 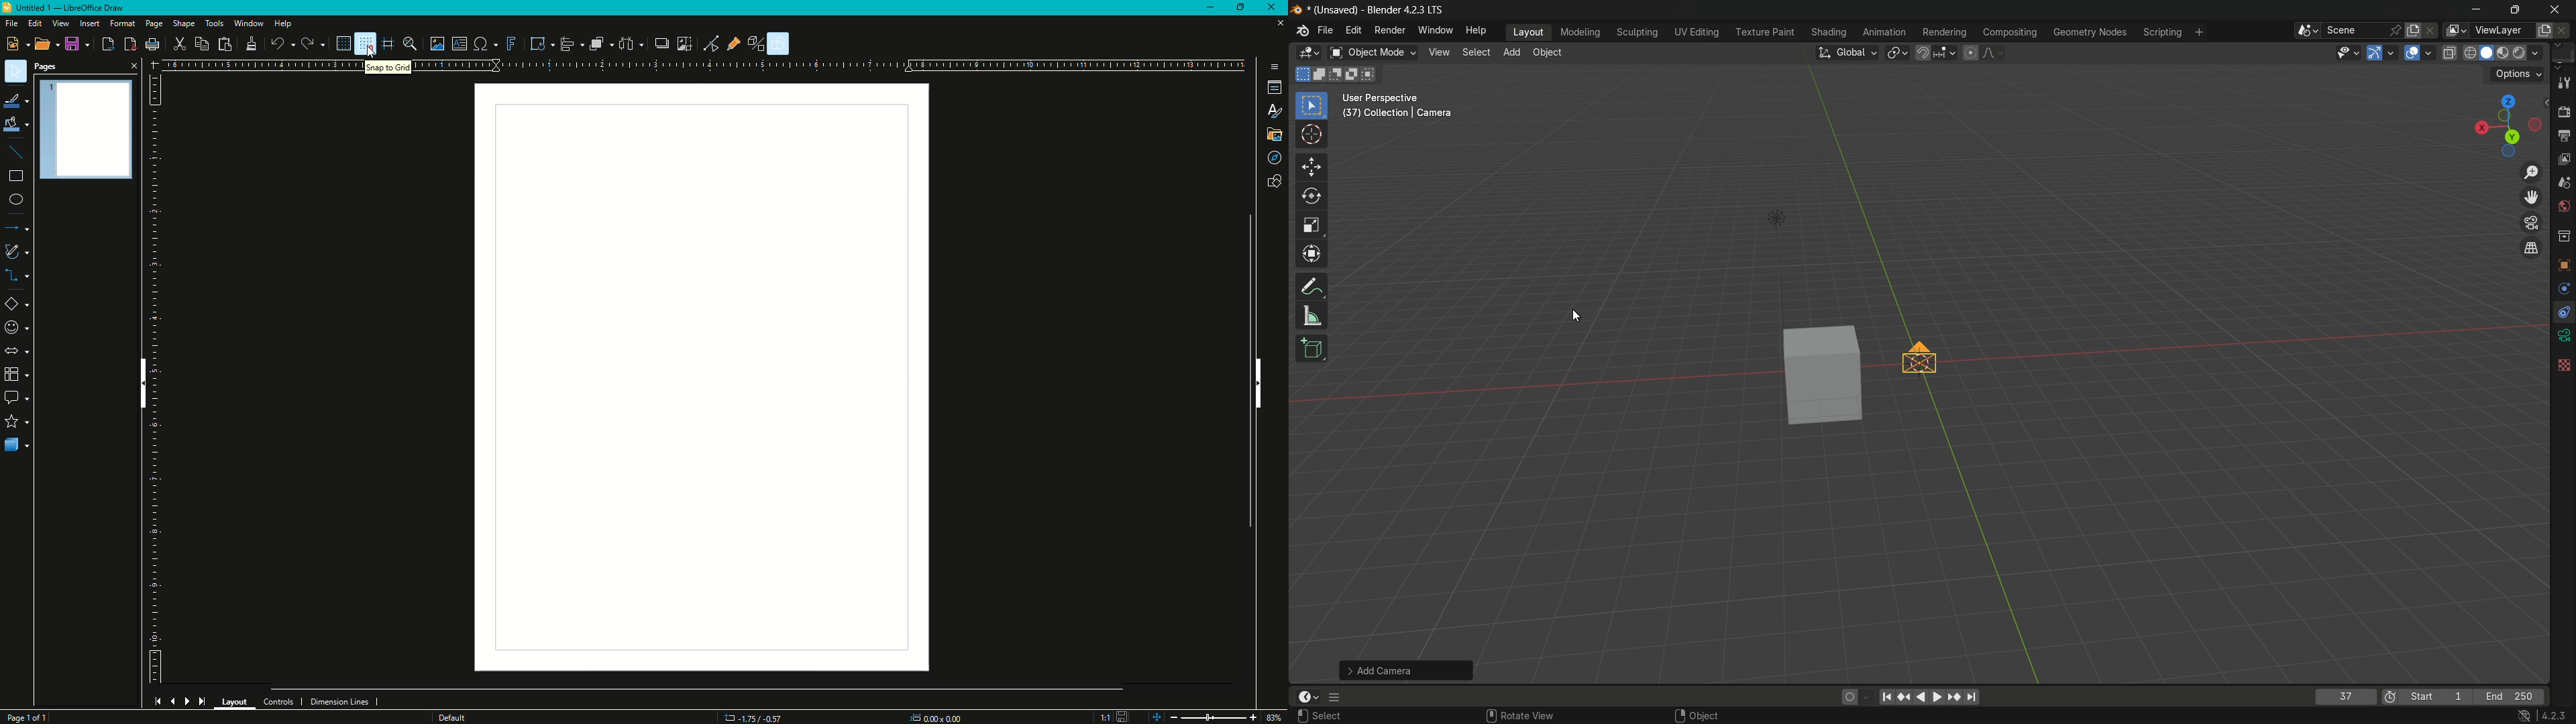 I want to click on Dimensions, so click(x=938, y=714).